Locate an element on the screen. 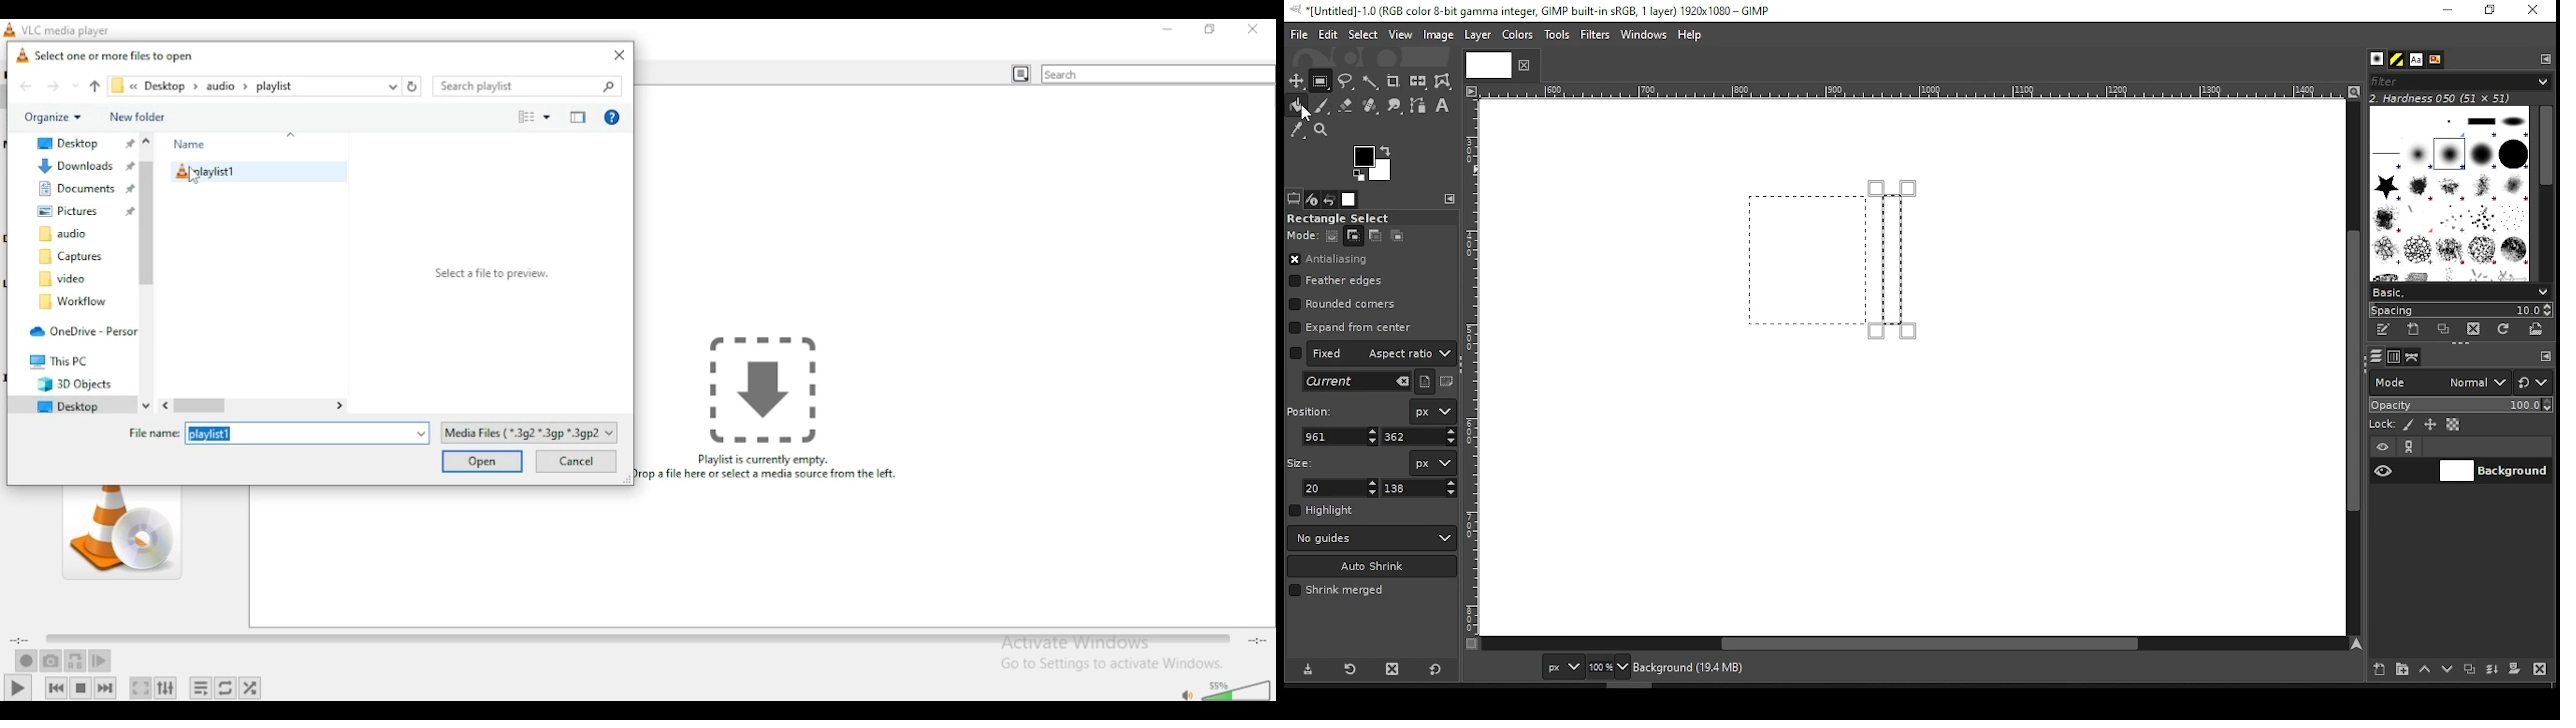 This screenshot has width=2576, height=728. units is located at coordinates (1432, 463).